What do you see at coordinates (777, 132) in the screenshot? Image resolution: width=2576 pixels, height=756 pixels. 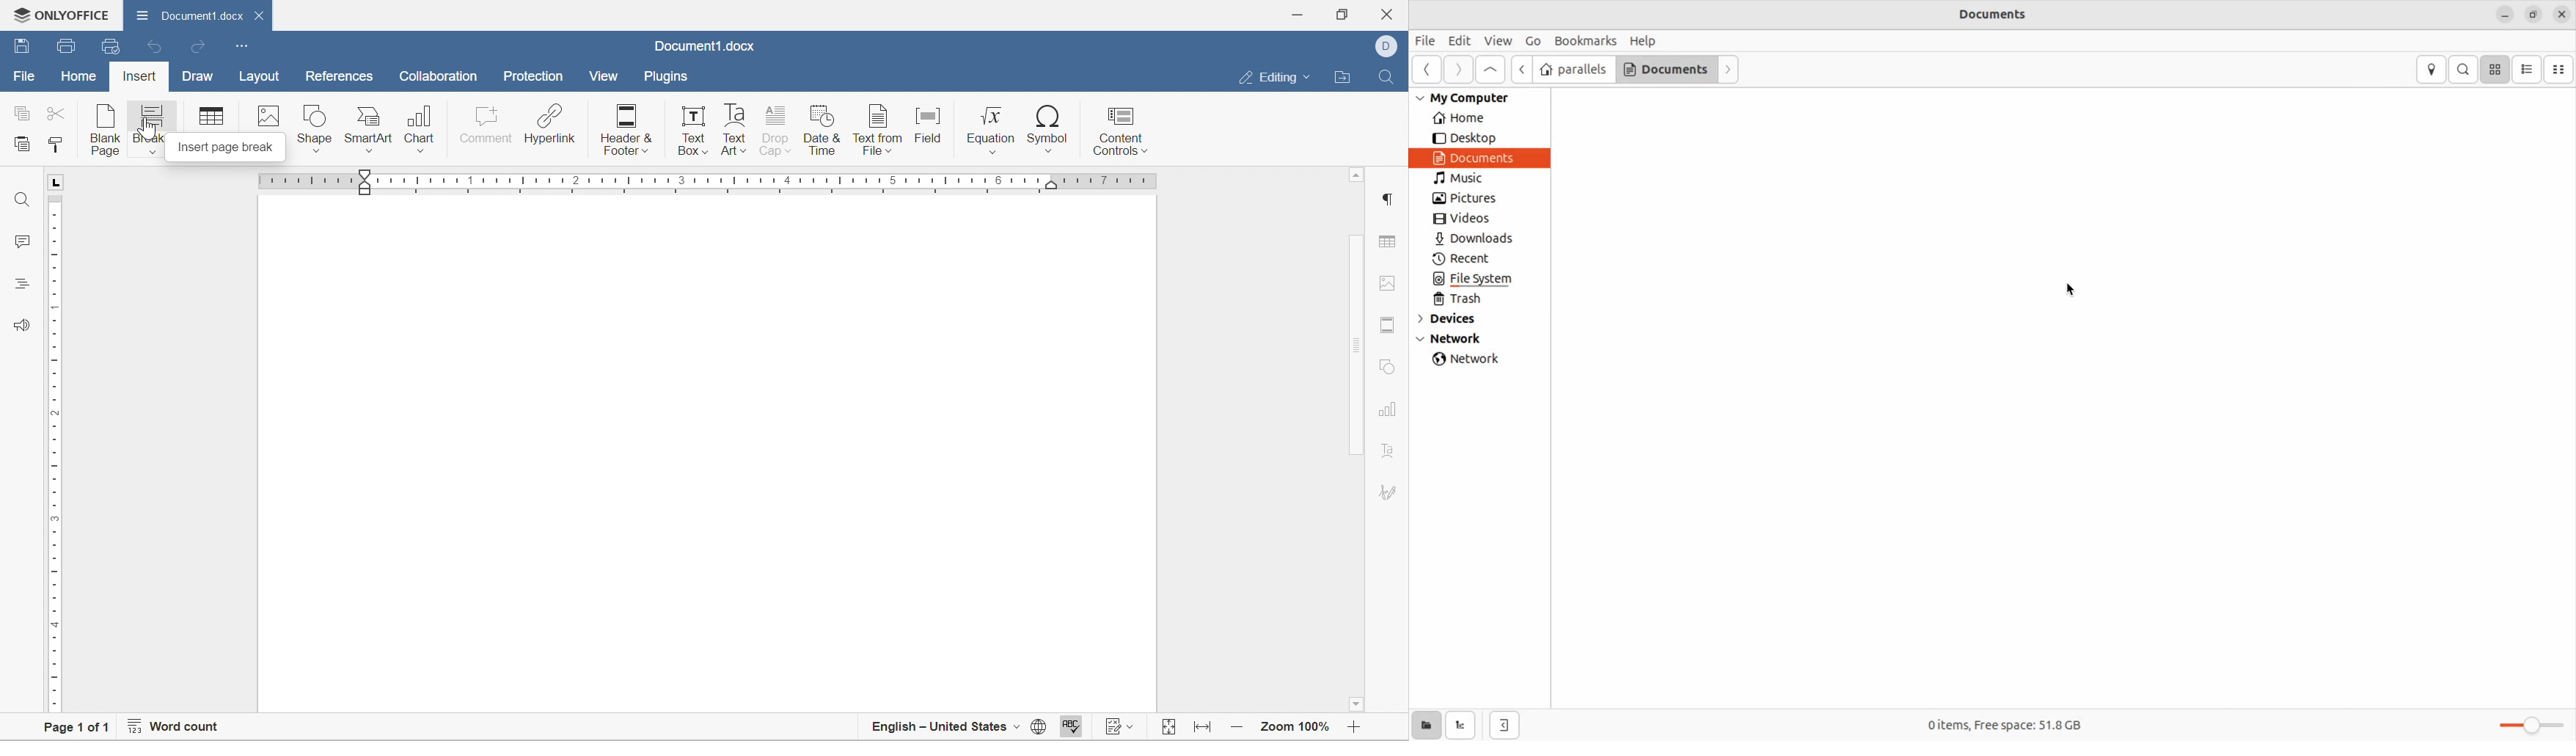 I see `Drop cap` at bounding box center [777, 132].